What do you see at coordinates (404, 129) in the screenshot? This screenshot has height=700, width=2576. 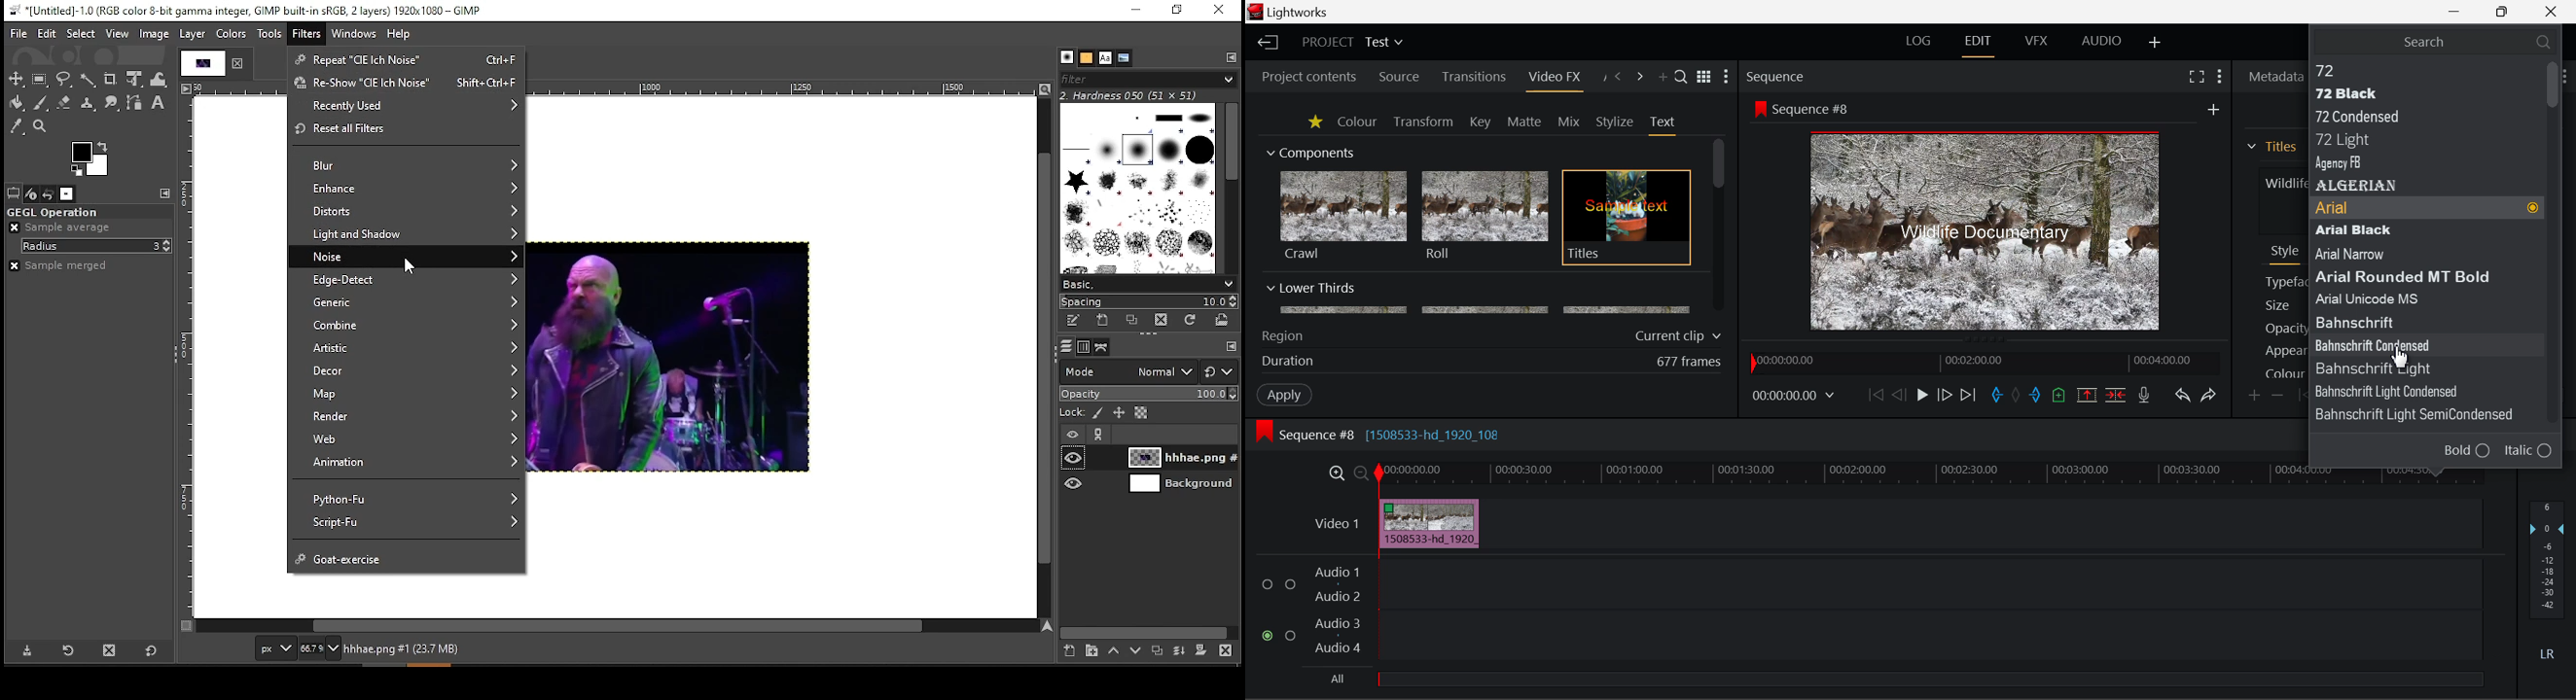 I see `reset all filters` at bounding box center [404, 129].